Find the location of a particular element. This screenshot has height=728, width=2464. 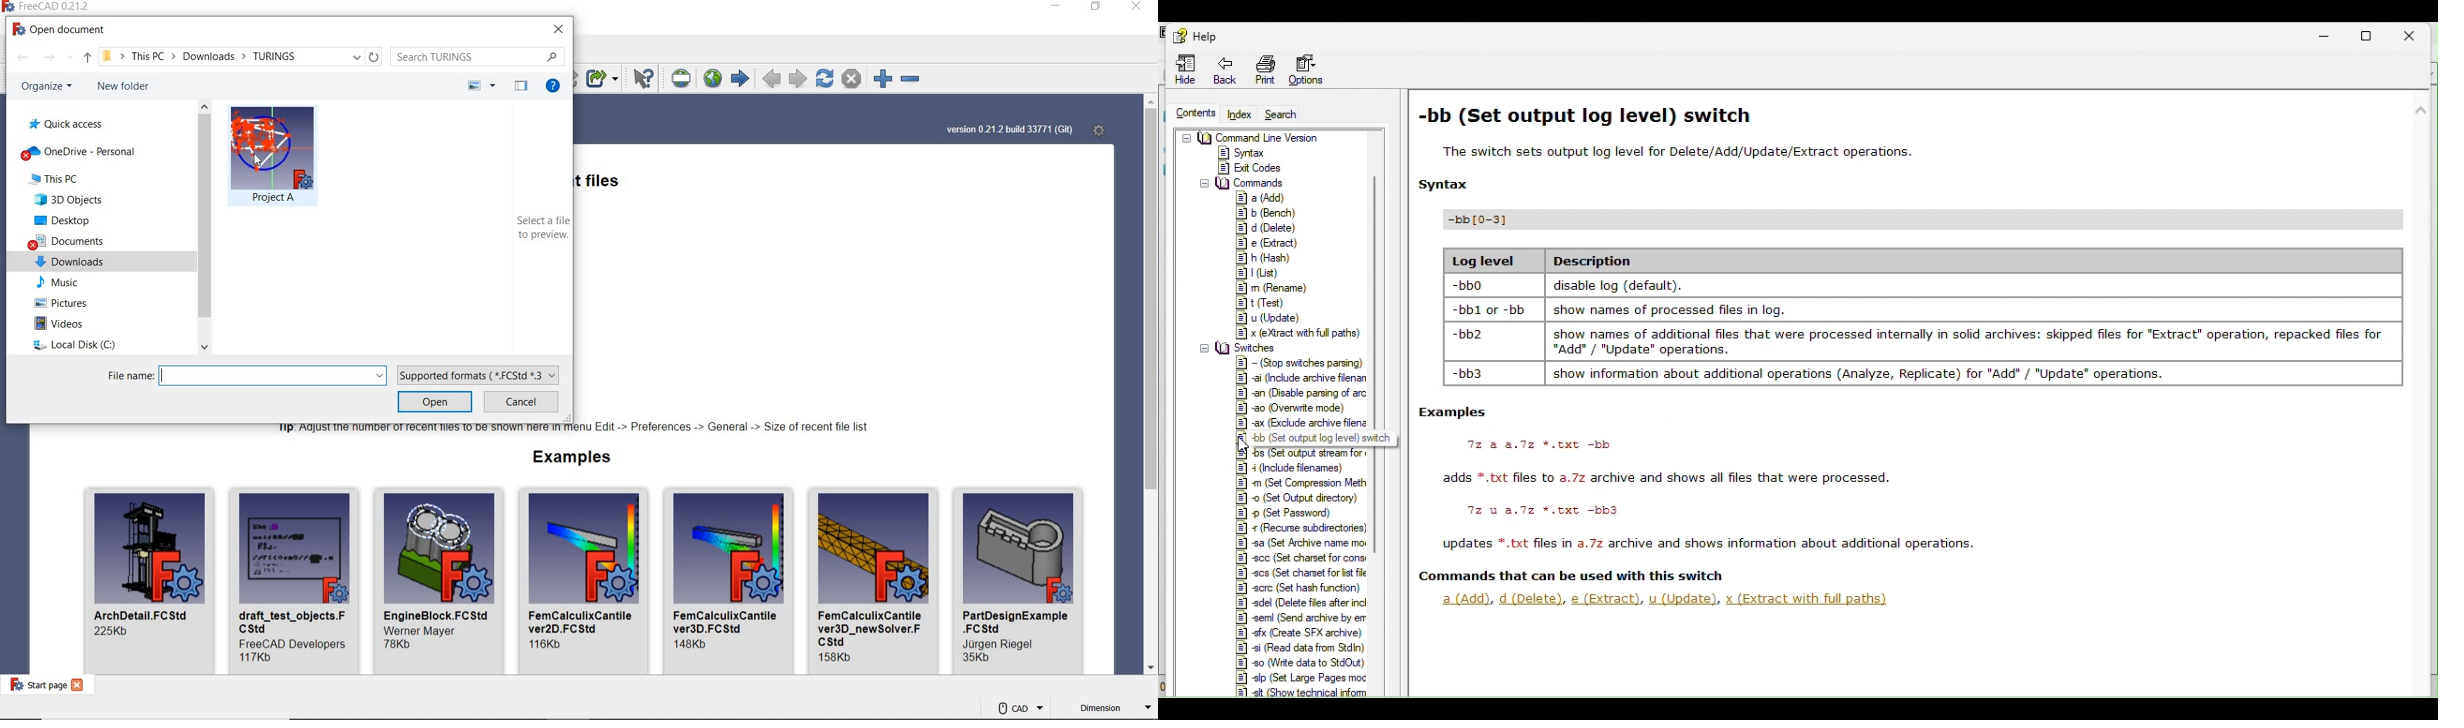

PREVIOUS PAGE is located at coordinates (772, 80).